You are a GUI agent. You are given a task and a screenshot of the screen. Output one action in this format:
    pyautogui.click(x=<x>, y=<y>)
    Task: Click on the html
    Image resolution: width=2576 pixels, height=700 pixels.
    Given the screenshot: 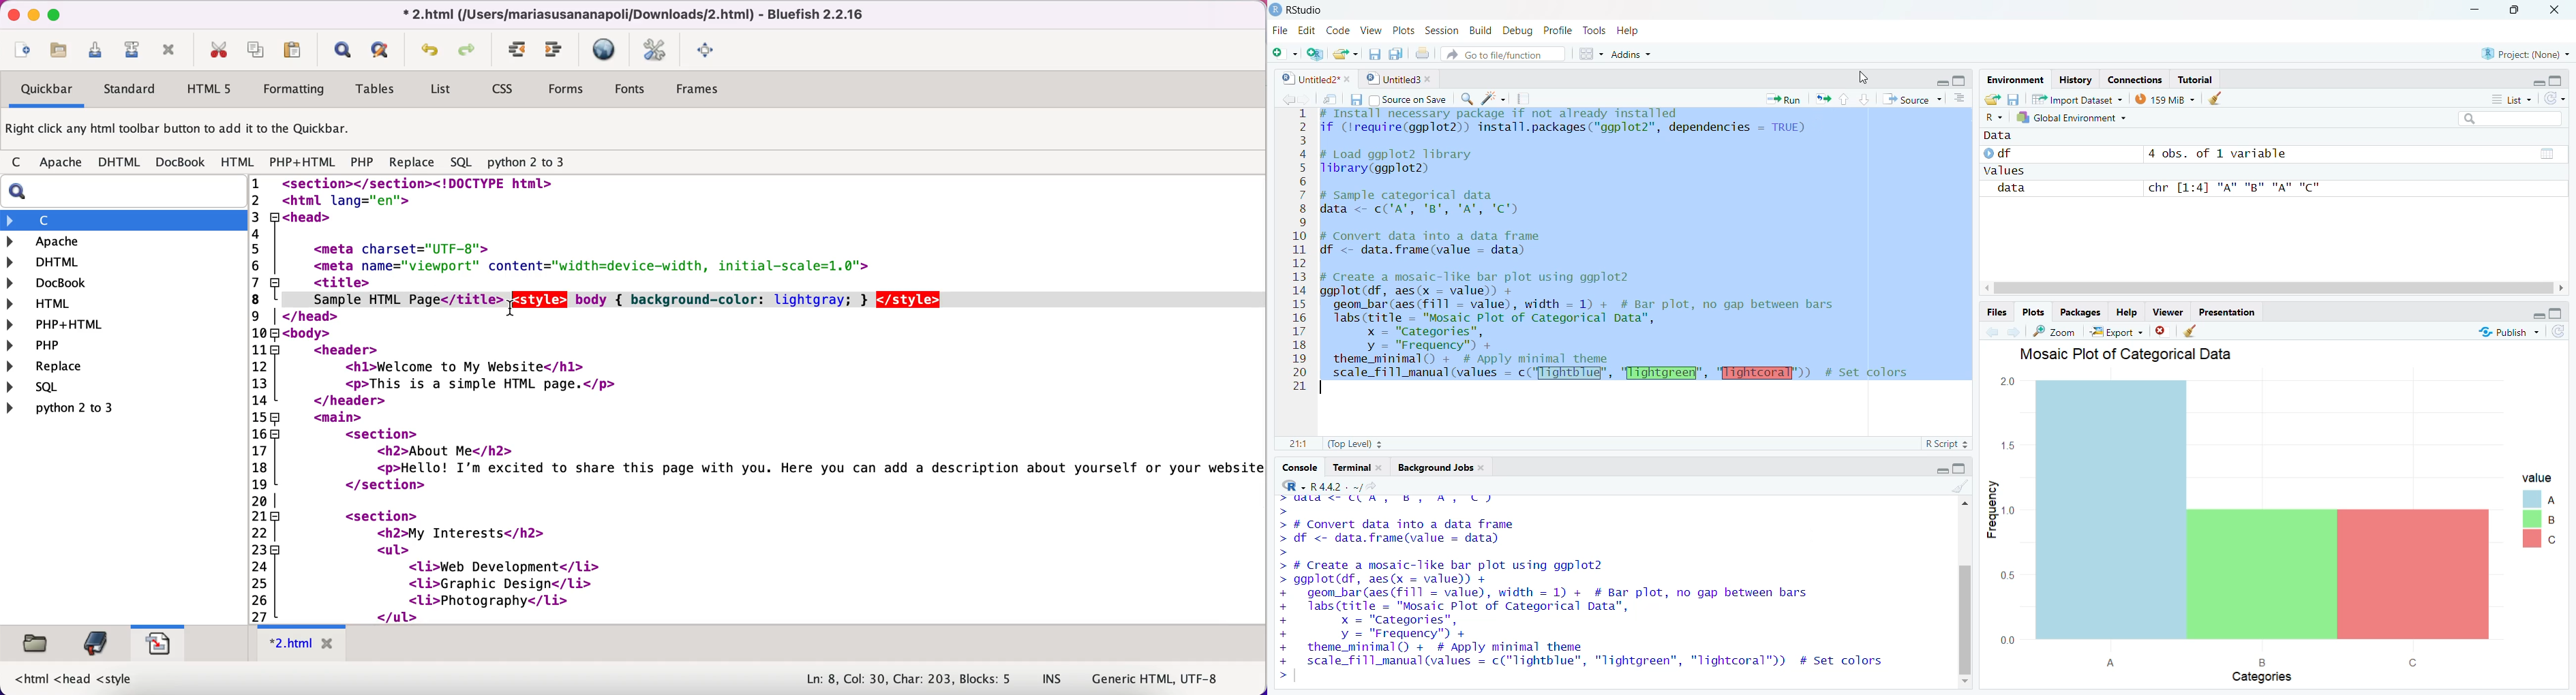 What is the action you would take?
    pyautogui.click(x=50, y=305)
    